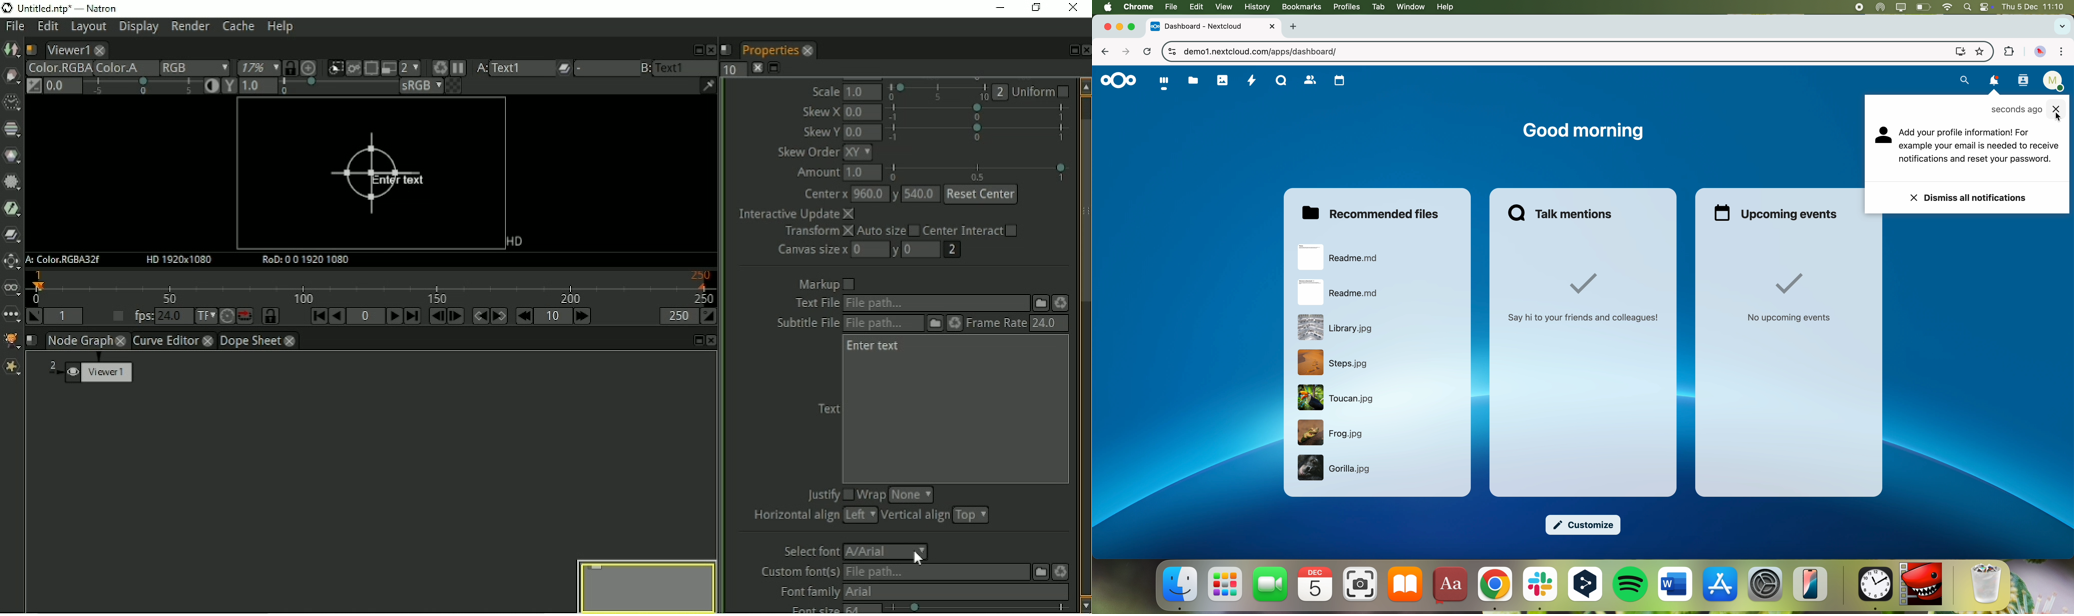  I want to click on file, so click(1341, 257).